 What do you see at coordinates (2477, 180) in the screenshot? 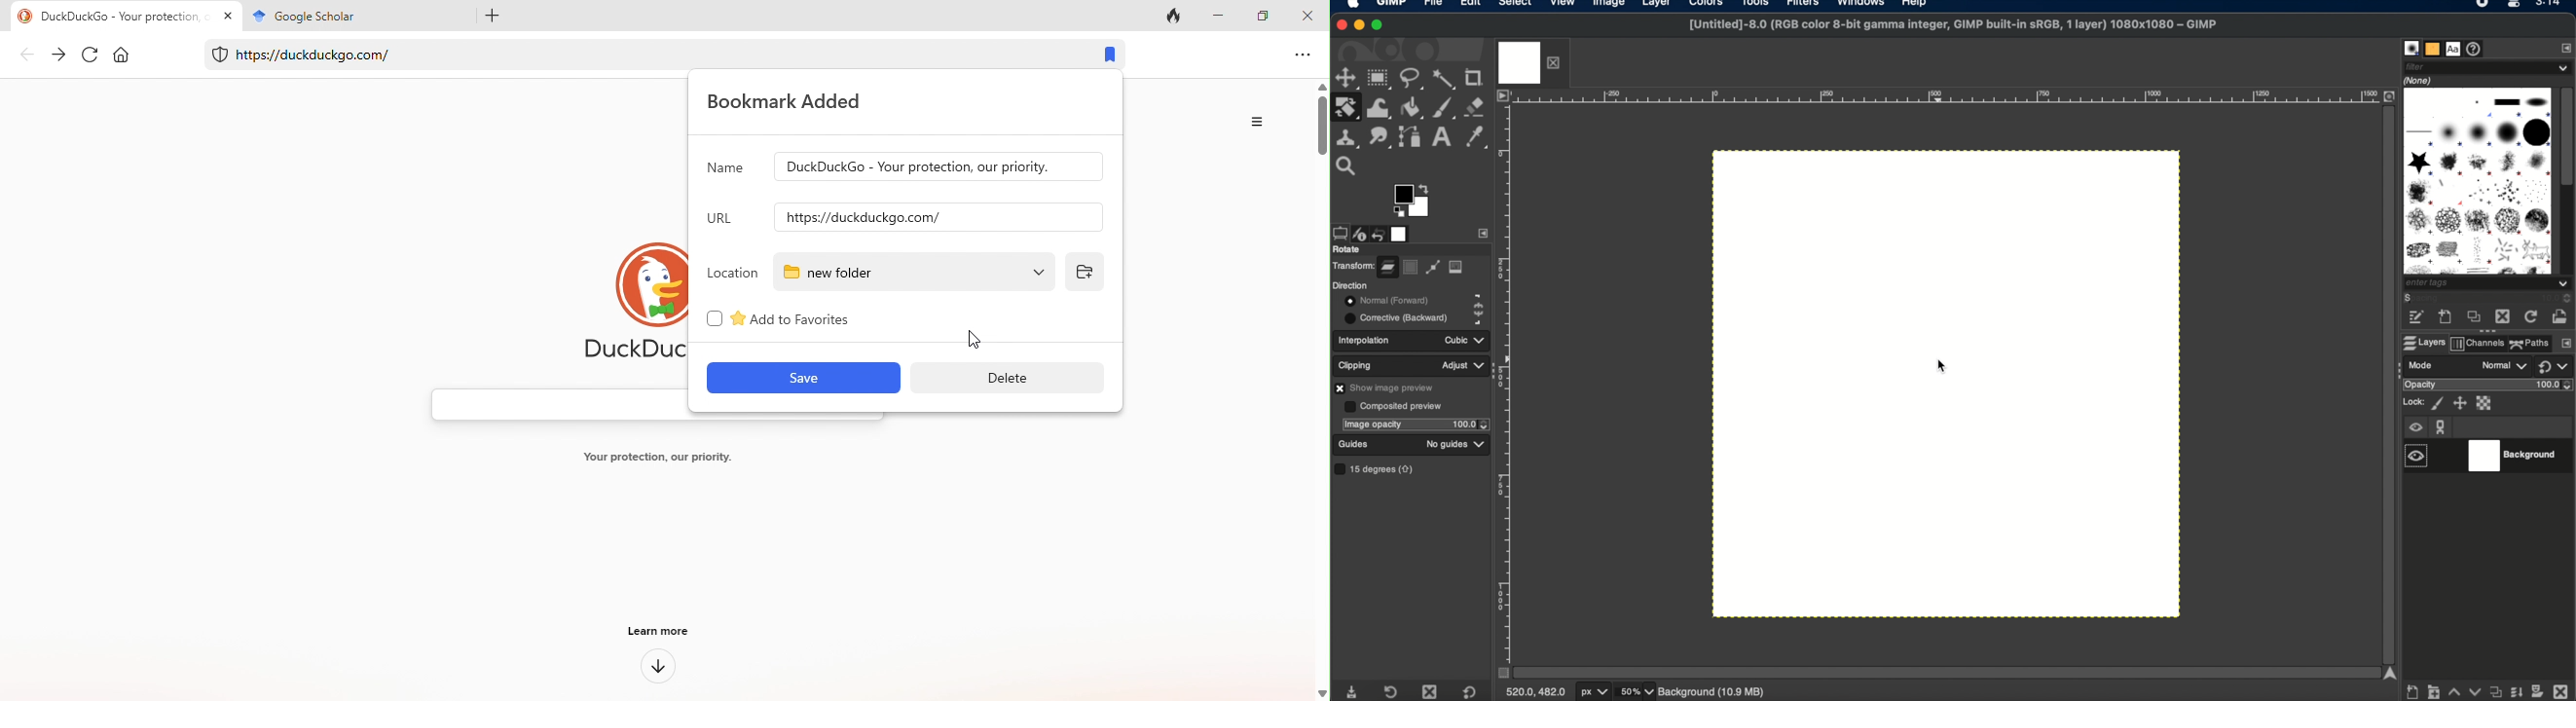
I see `brush types` at bounding box center [2477, 180].